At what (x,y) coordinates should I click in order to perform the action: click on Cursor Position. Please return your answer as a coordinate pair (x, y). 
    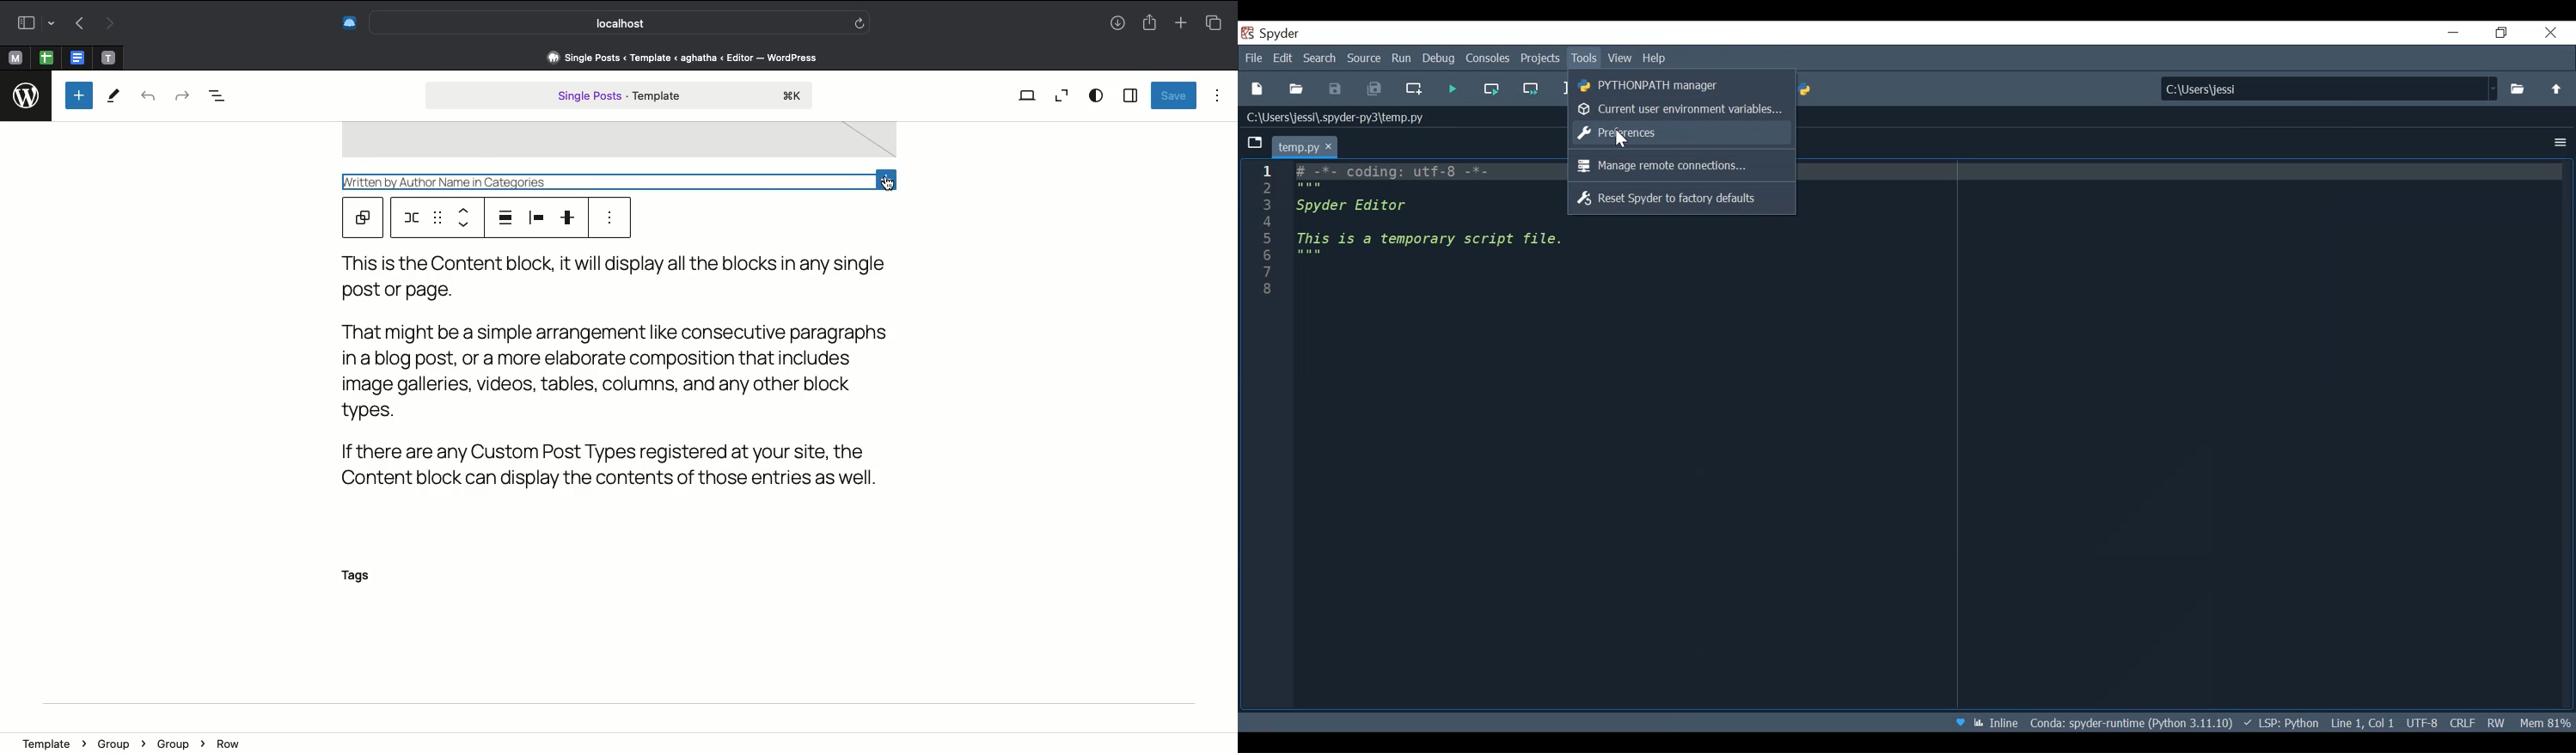
    Looking at the image, I should click on (2362, 722).